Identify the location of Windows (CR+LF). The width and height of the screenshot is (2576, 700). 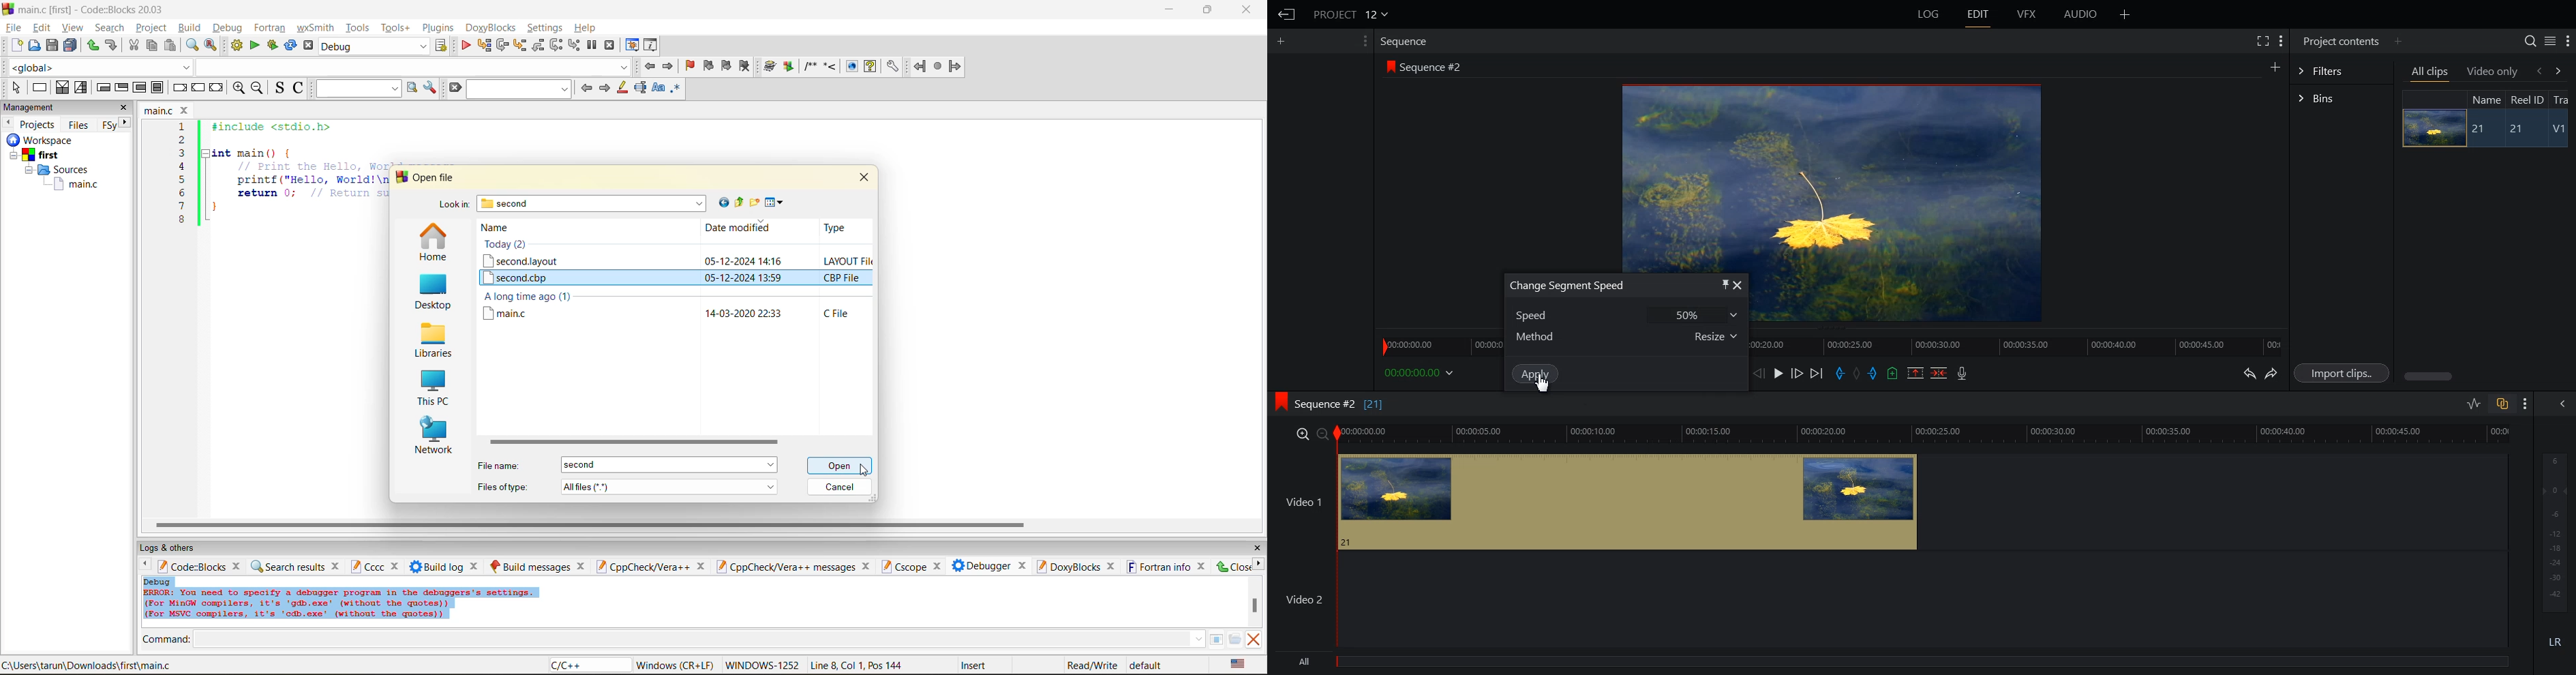
(677, 665).